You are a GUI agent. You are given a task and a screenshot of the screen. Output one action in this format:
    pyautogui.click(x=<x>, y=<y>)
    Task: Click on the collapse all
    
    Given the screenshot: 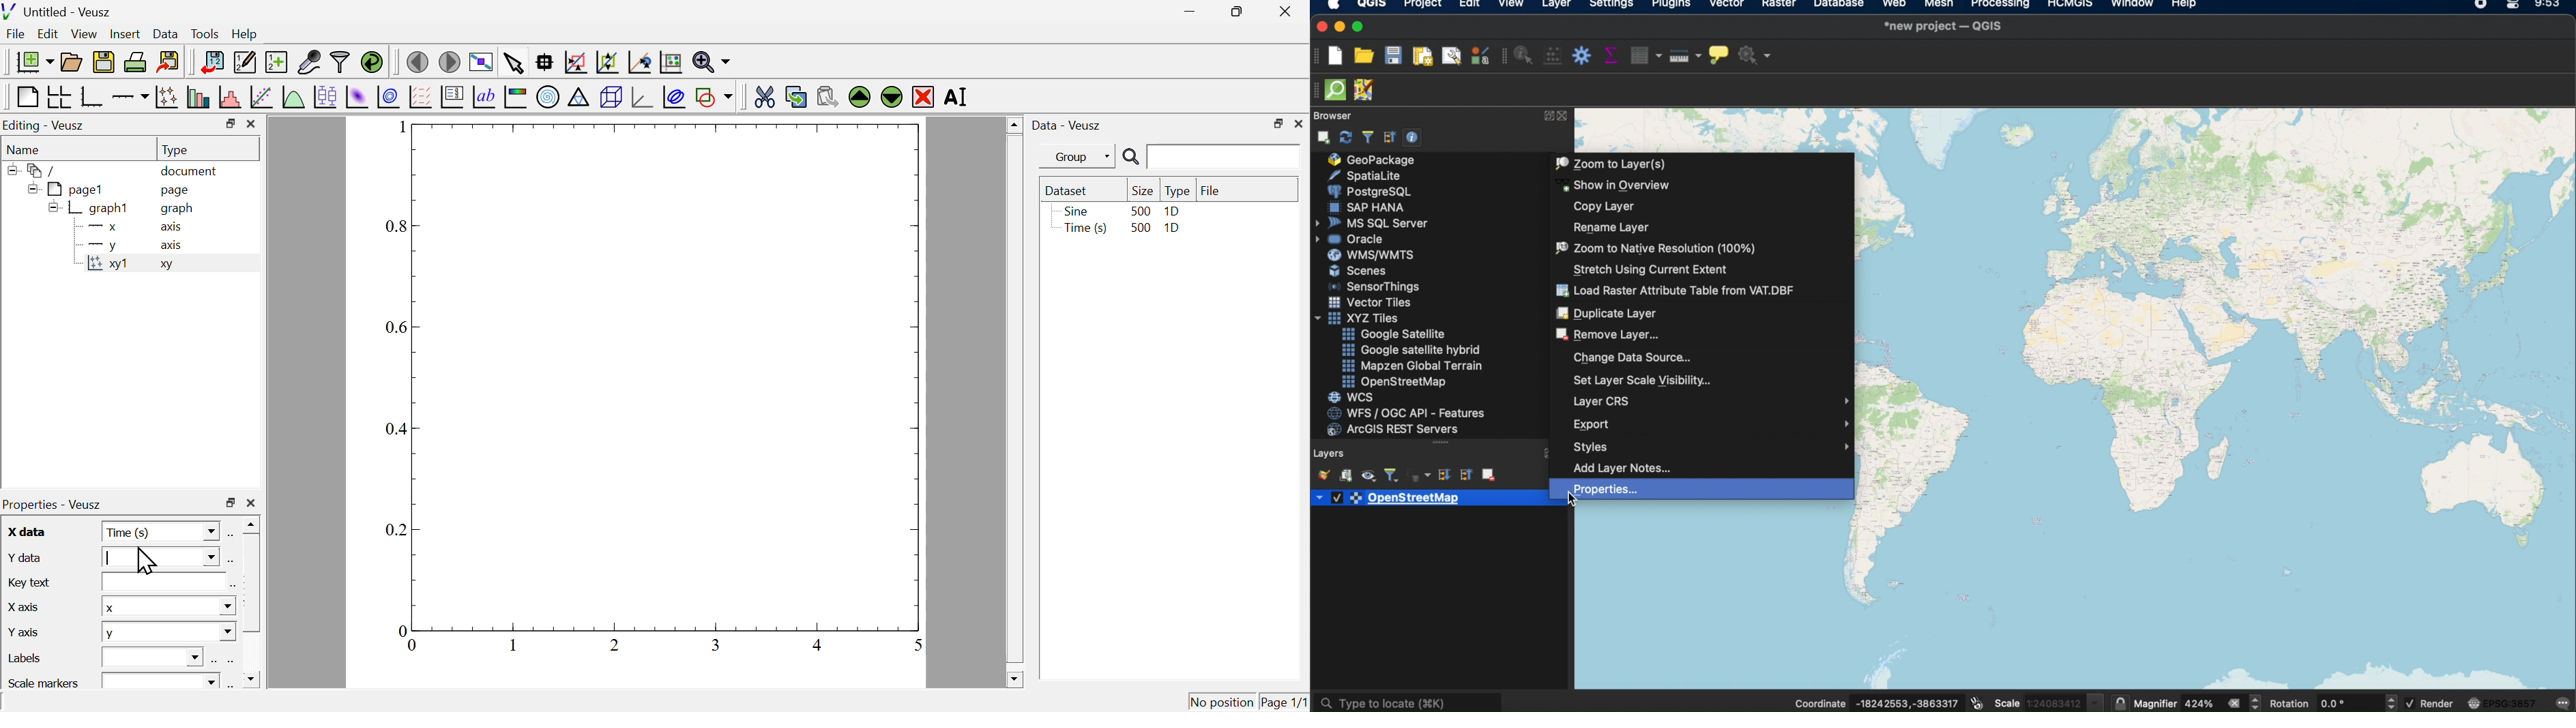 What is the action you would take?
    pyautogui.click(x=1465, y=476)
    